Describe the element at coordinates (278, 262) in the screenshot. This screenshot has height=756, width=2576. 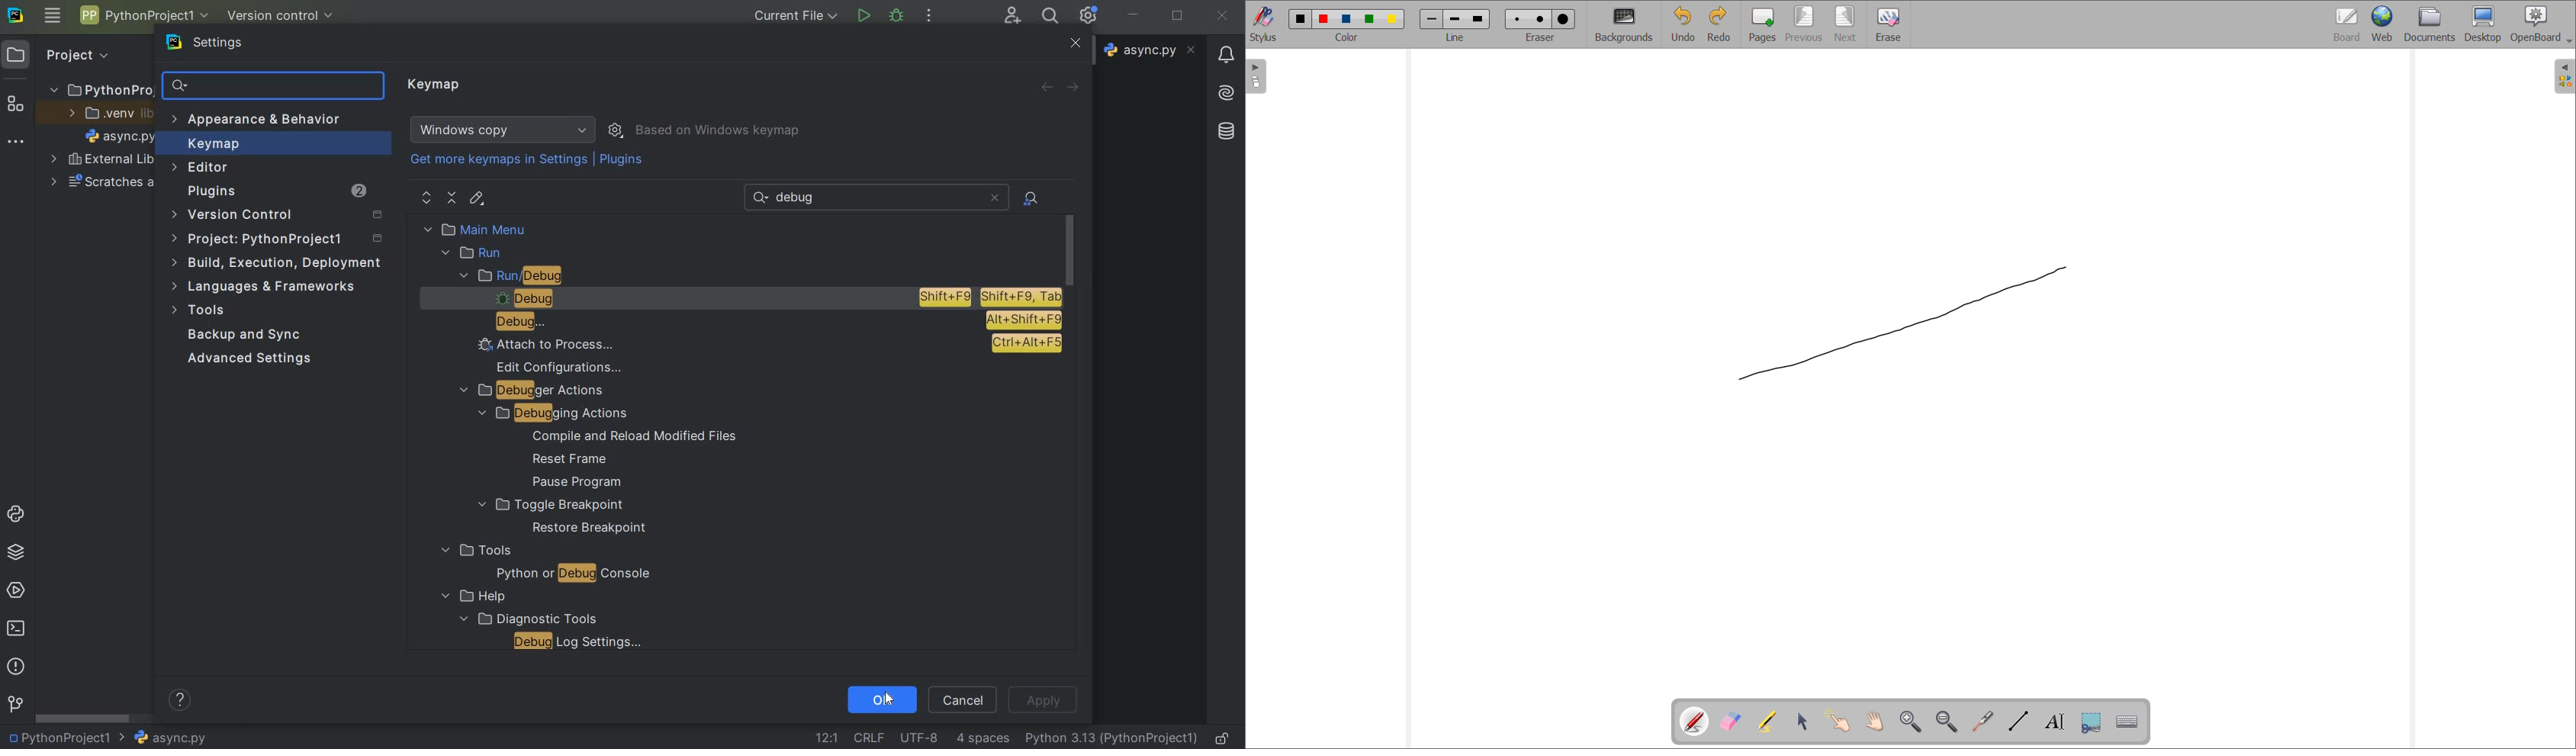
I see `build, execution, deployment` at that location.